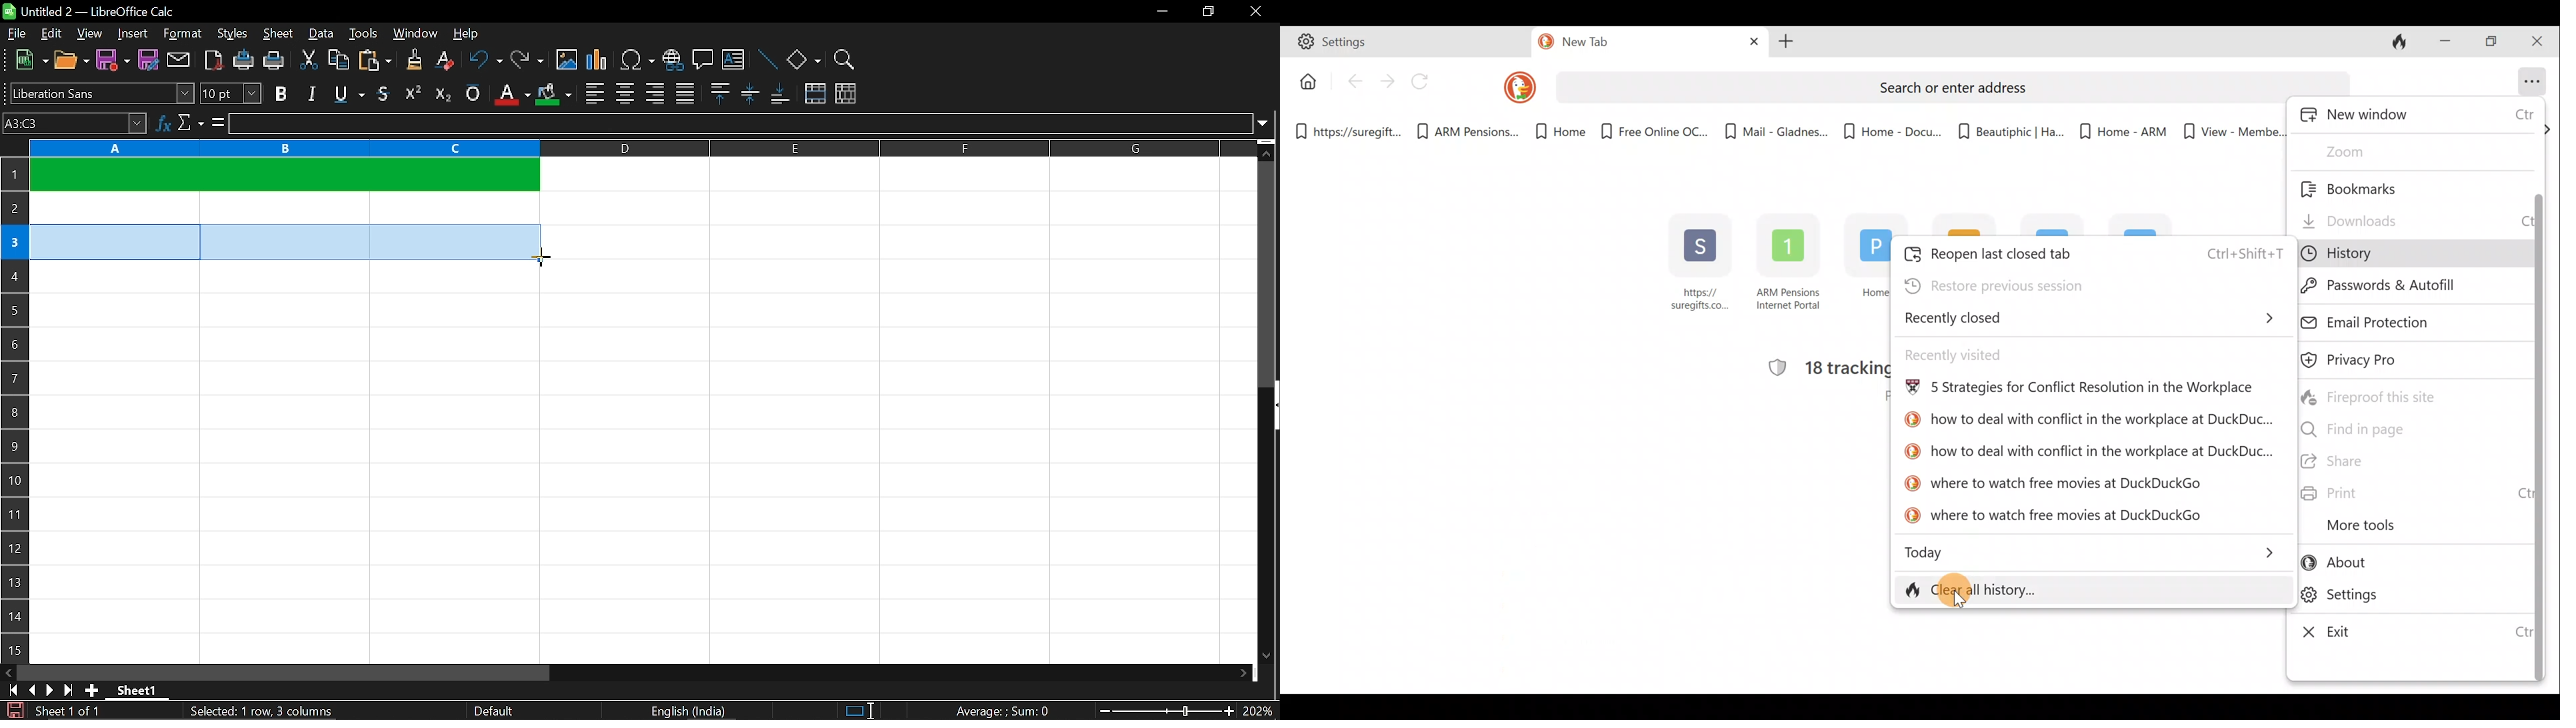  What do you see at coordinates (1269, 151) in the screenshot?
I see `move up` at bounding box center [1269, 151].